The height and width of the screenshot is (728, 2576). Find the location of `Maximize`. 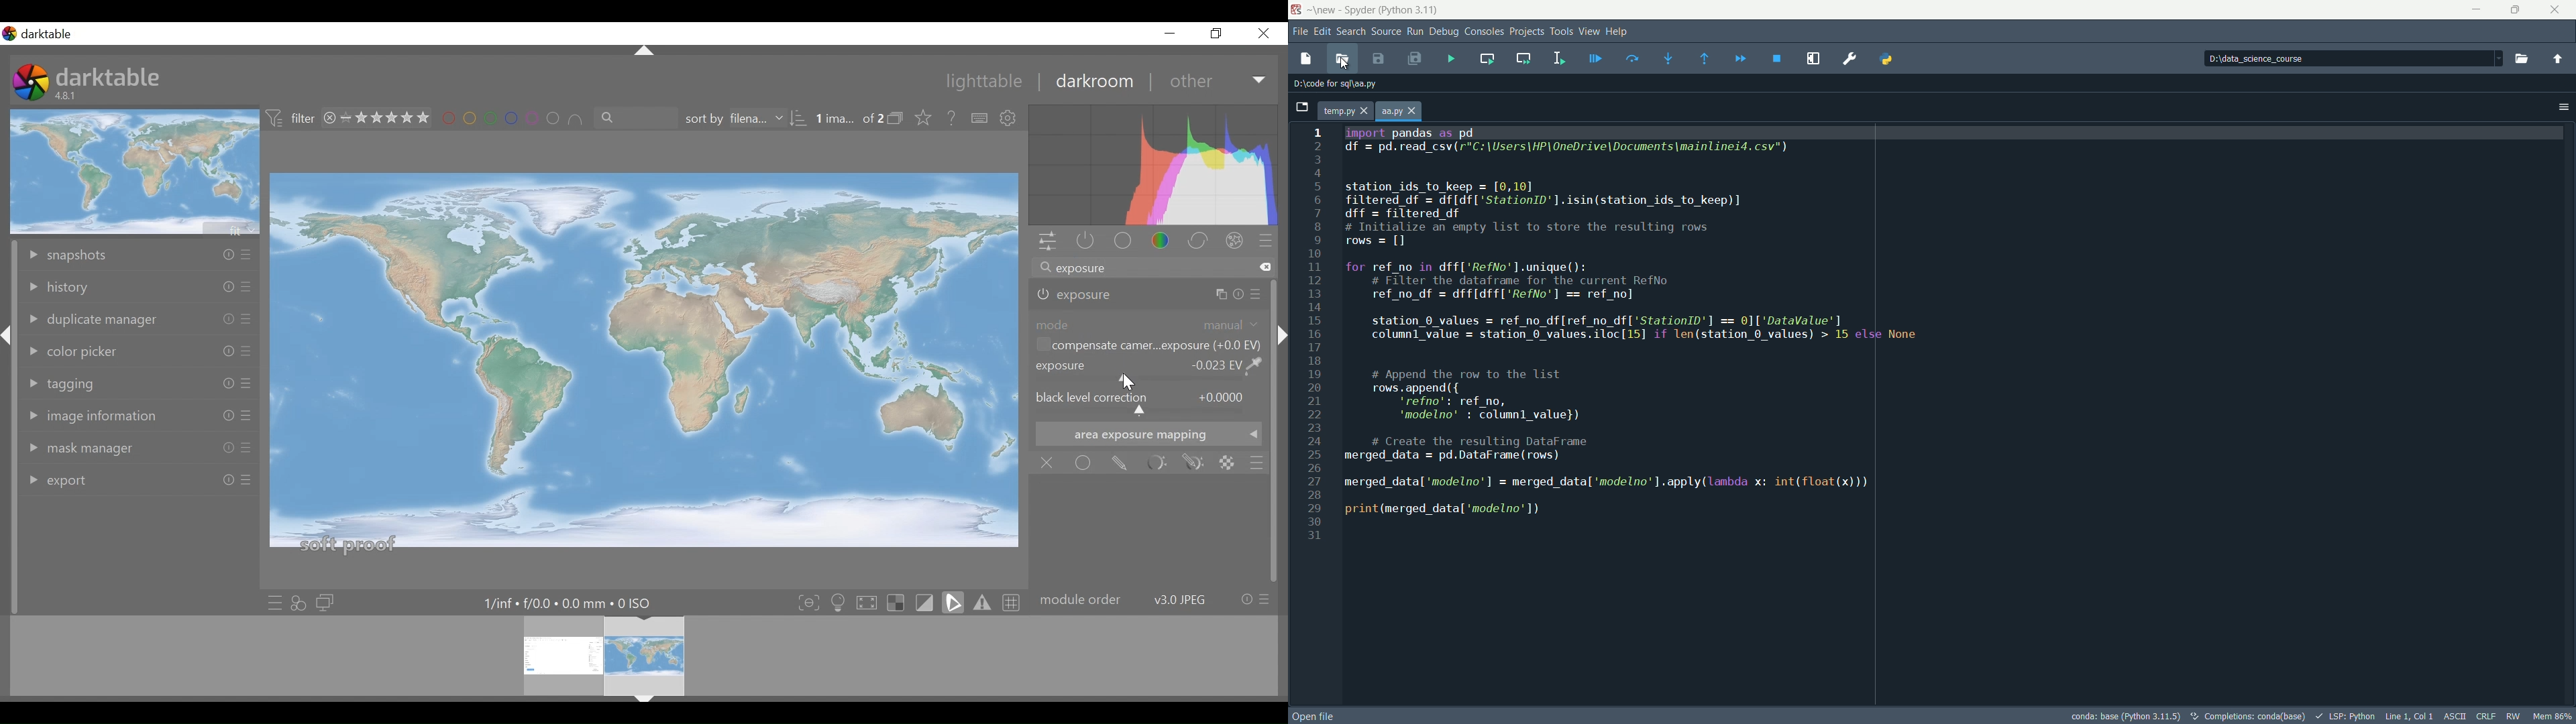

Maximize is located at coordinates (2516, 11).